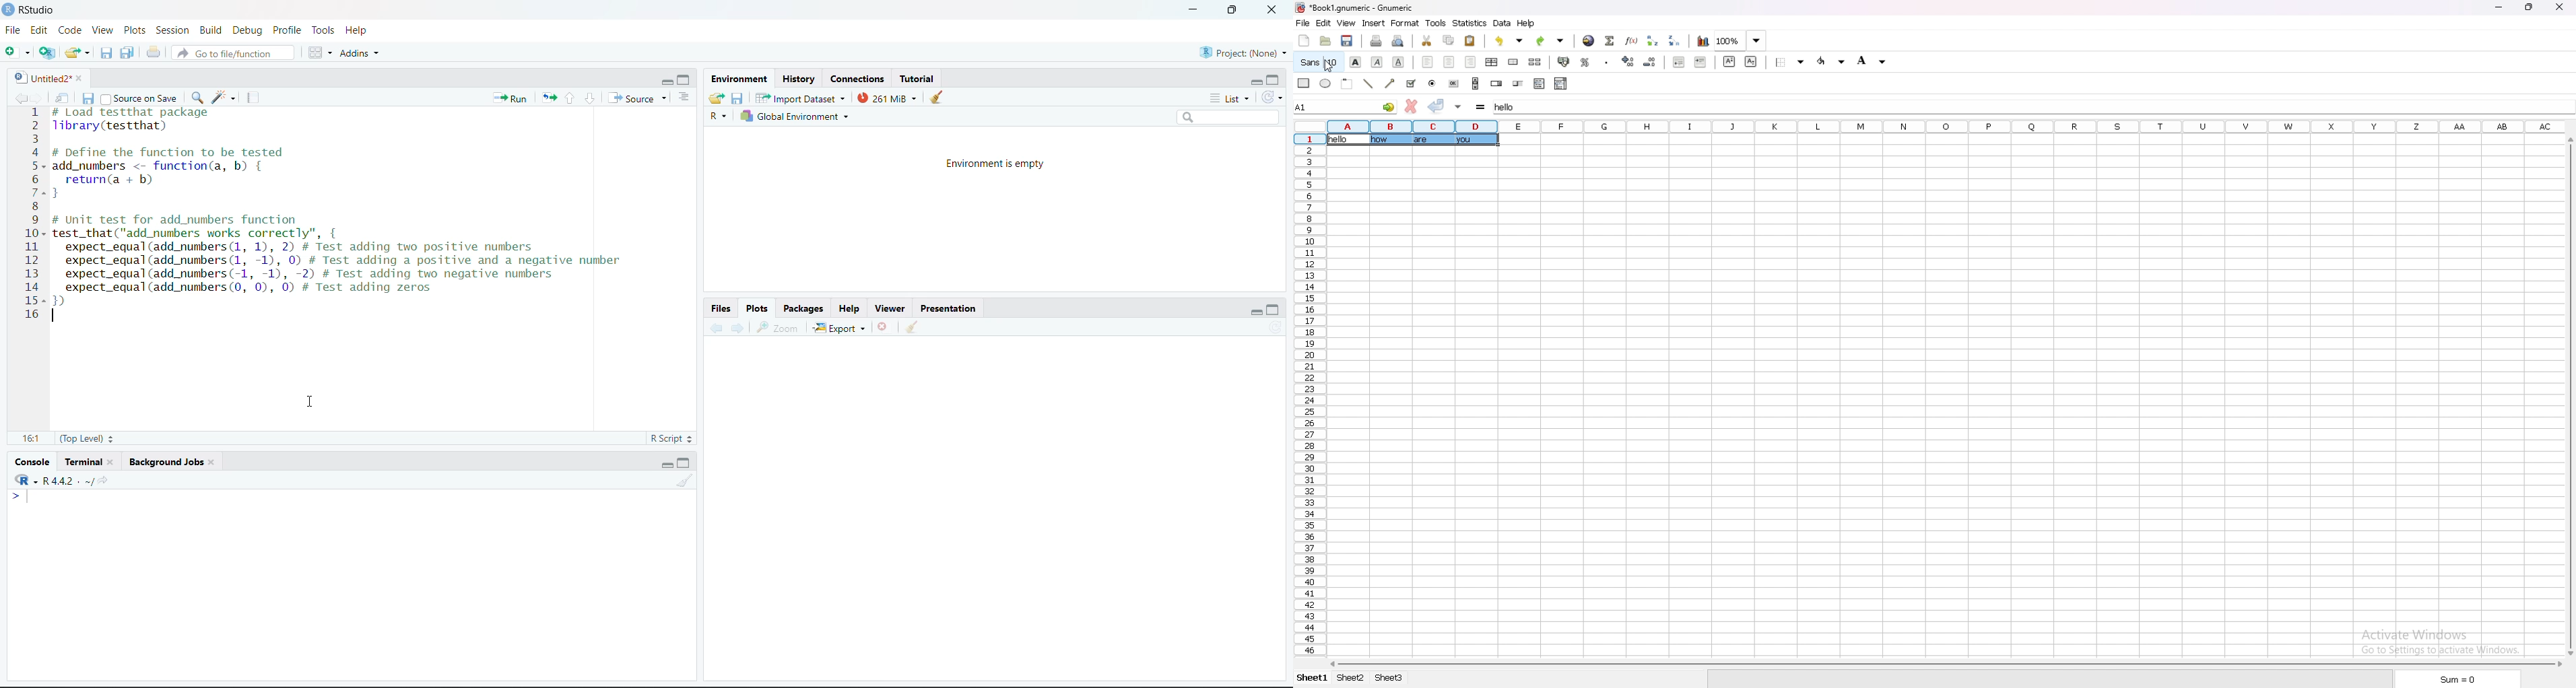 This screenshot has width=2576, height=700. What do you see at coordinates (685, 462) in the screenshot?
I see `maximize` at bounding box center [685, 462].